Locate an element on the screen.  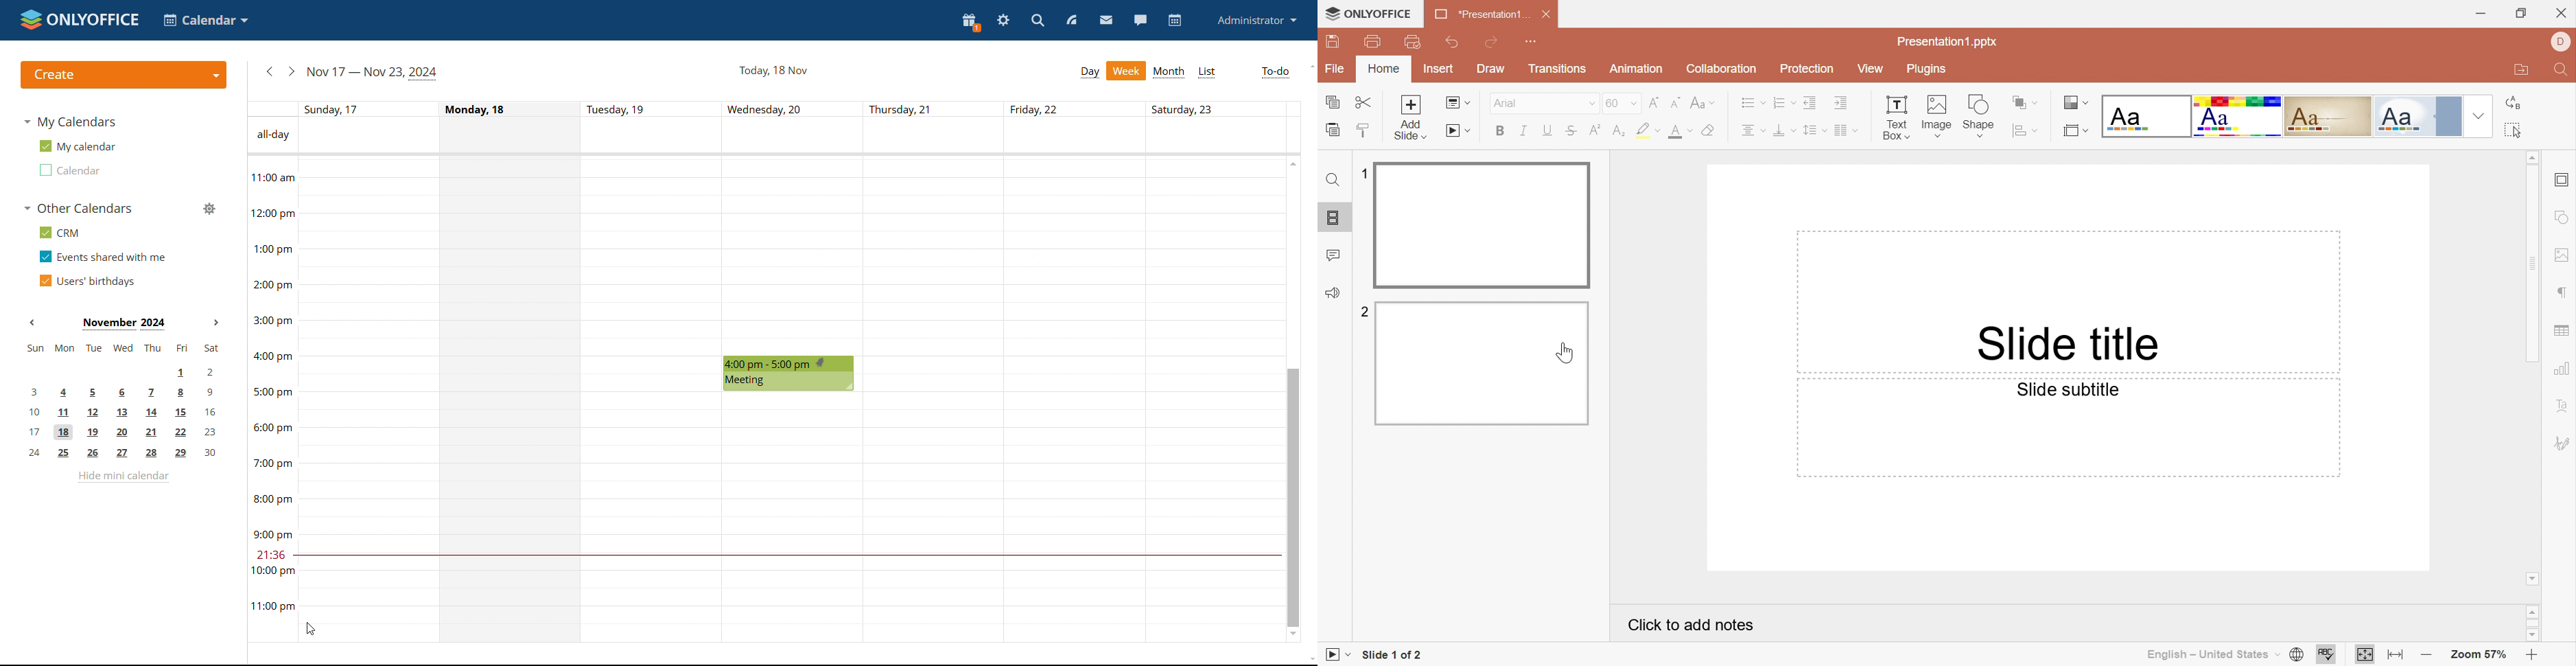
cursor is located at coordinates (309, 628).